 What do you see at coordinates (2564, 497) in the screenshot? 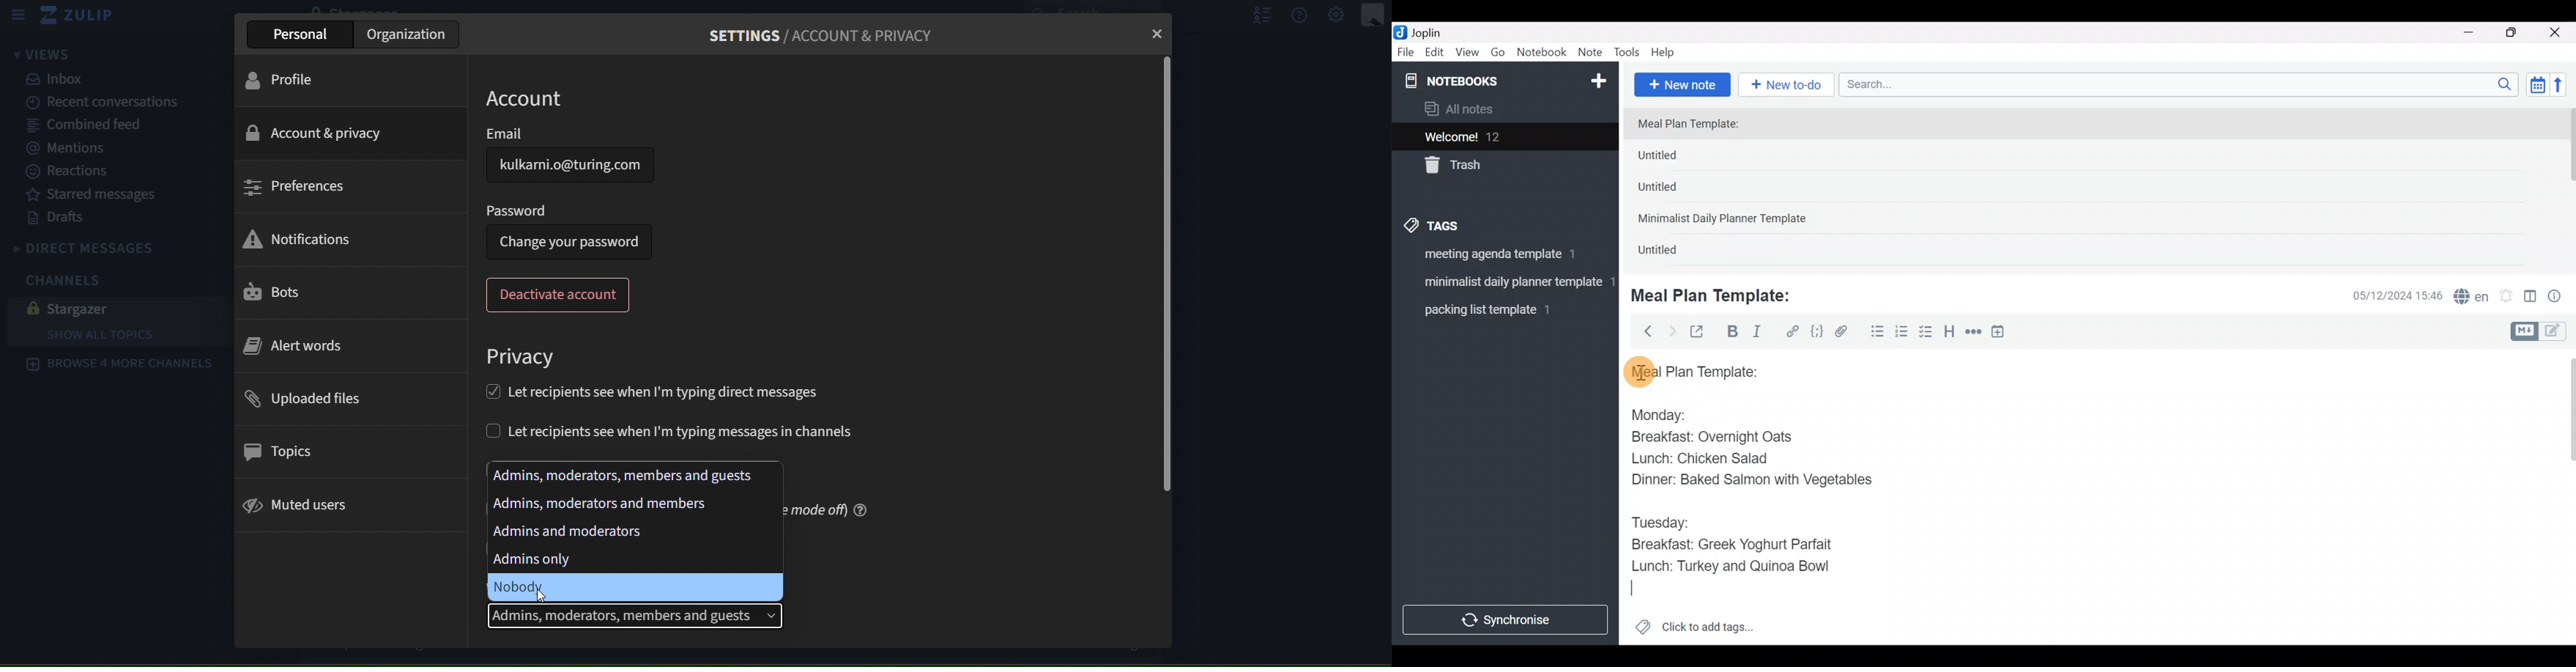
I see `Scroll bar` at bounding box center [2564, 497].